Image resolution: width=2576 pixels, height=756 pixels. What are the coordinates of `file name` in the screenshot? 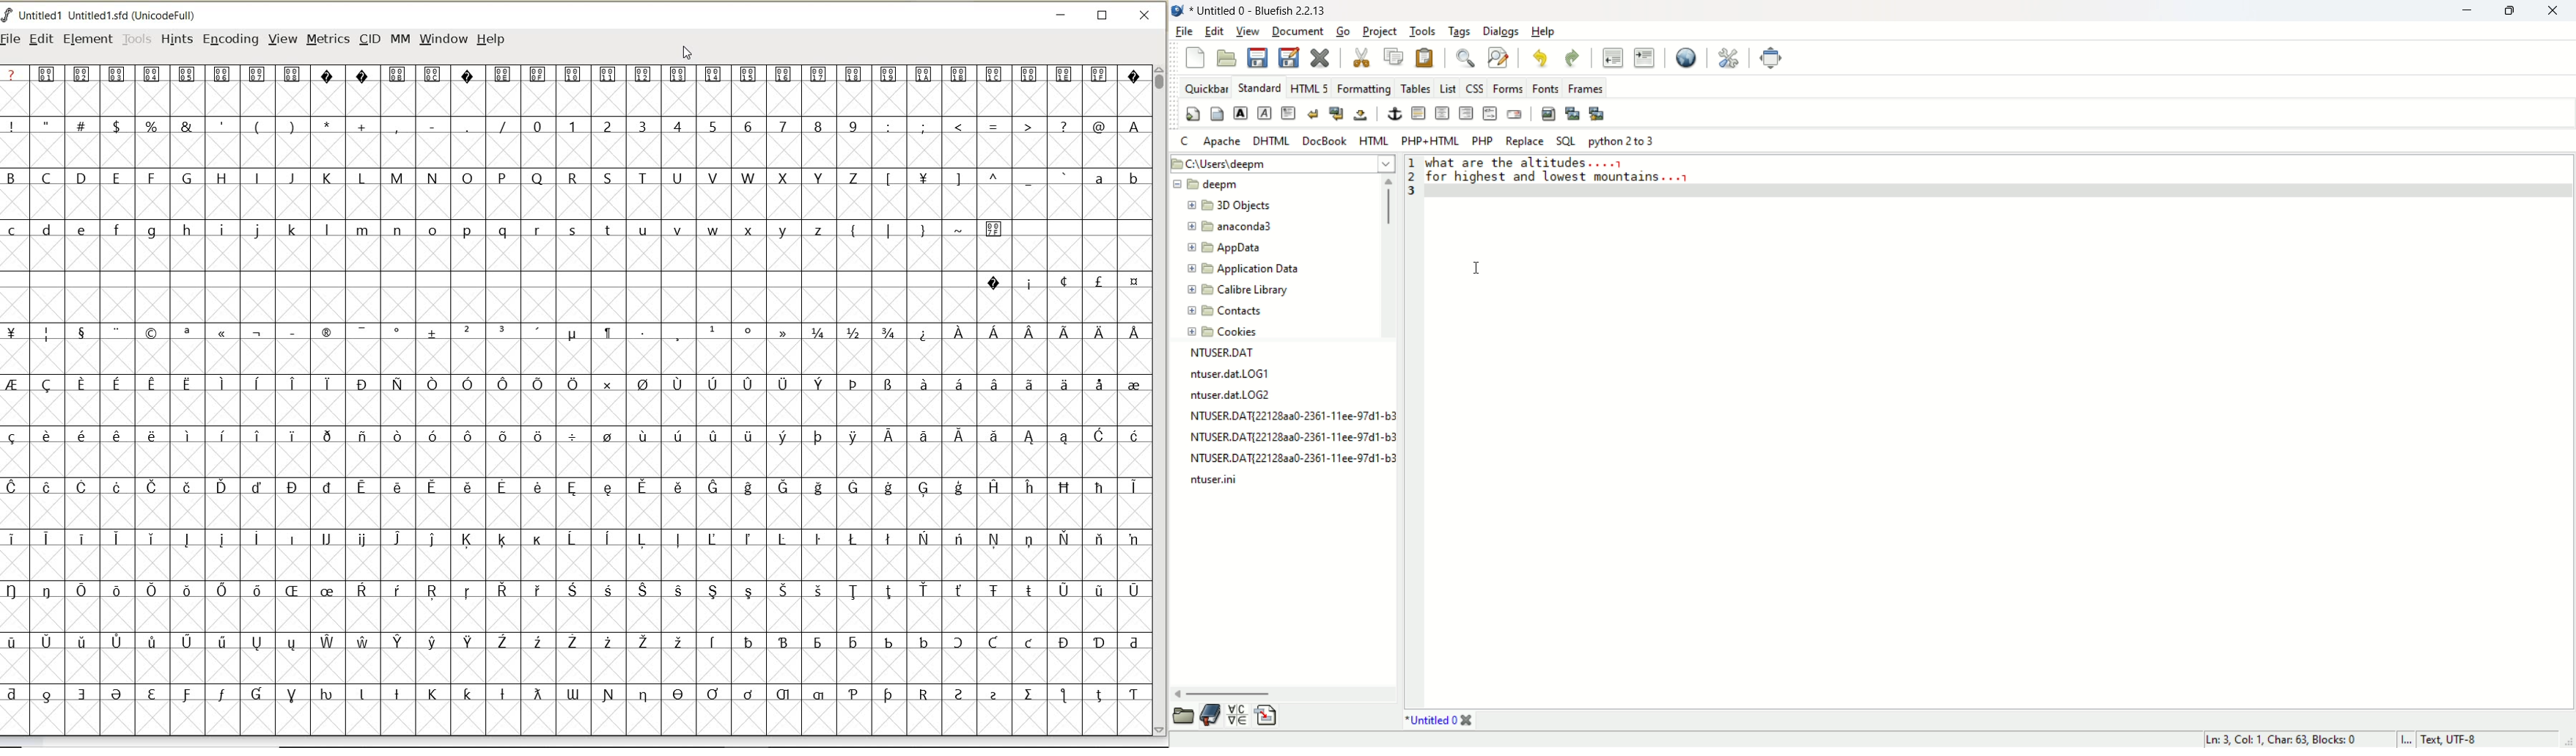 It's located at (1220, 483).